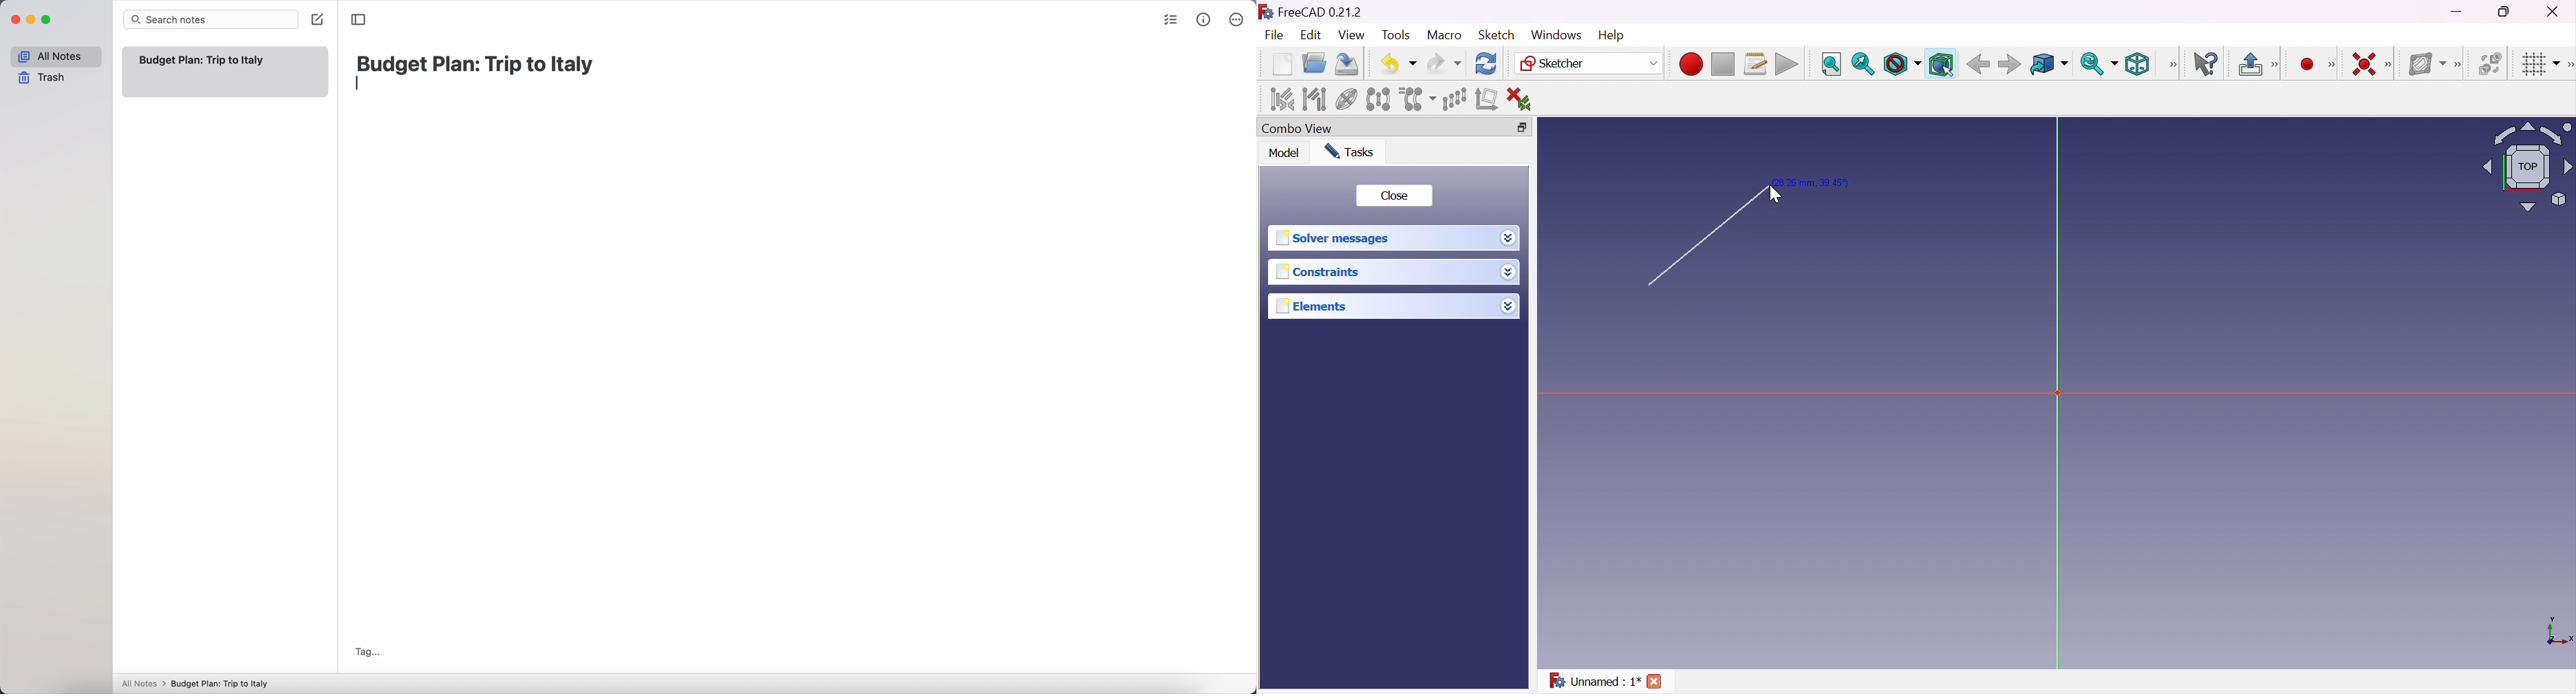 Image resolution: width=2576 pixels, height=700 pixels. What do you see at coordinates (1722, 65) in the screenshot?
I see `Stop macros recording` at bounding box center [1722, 65].